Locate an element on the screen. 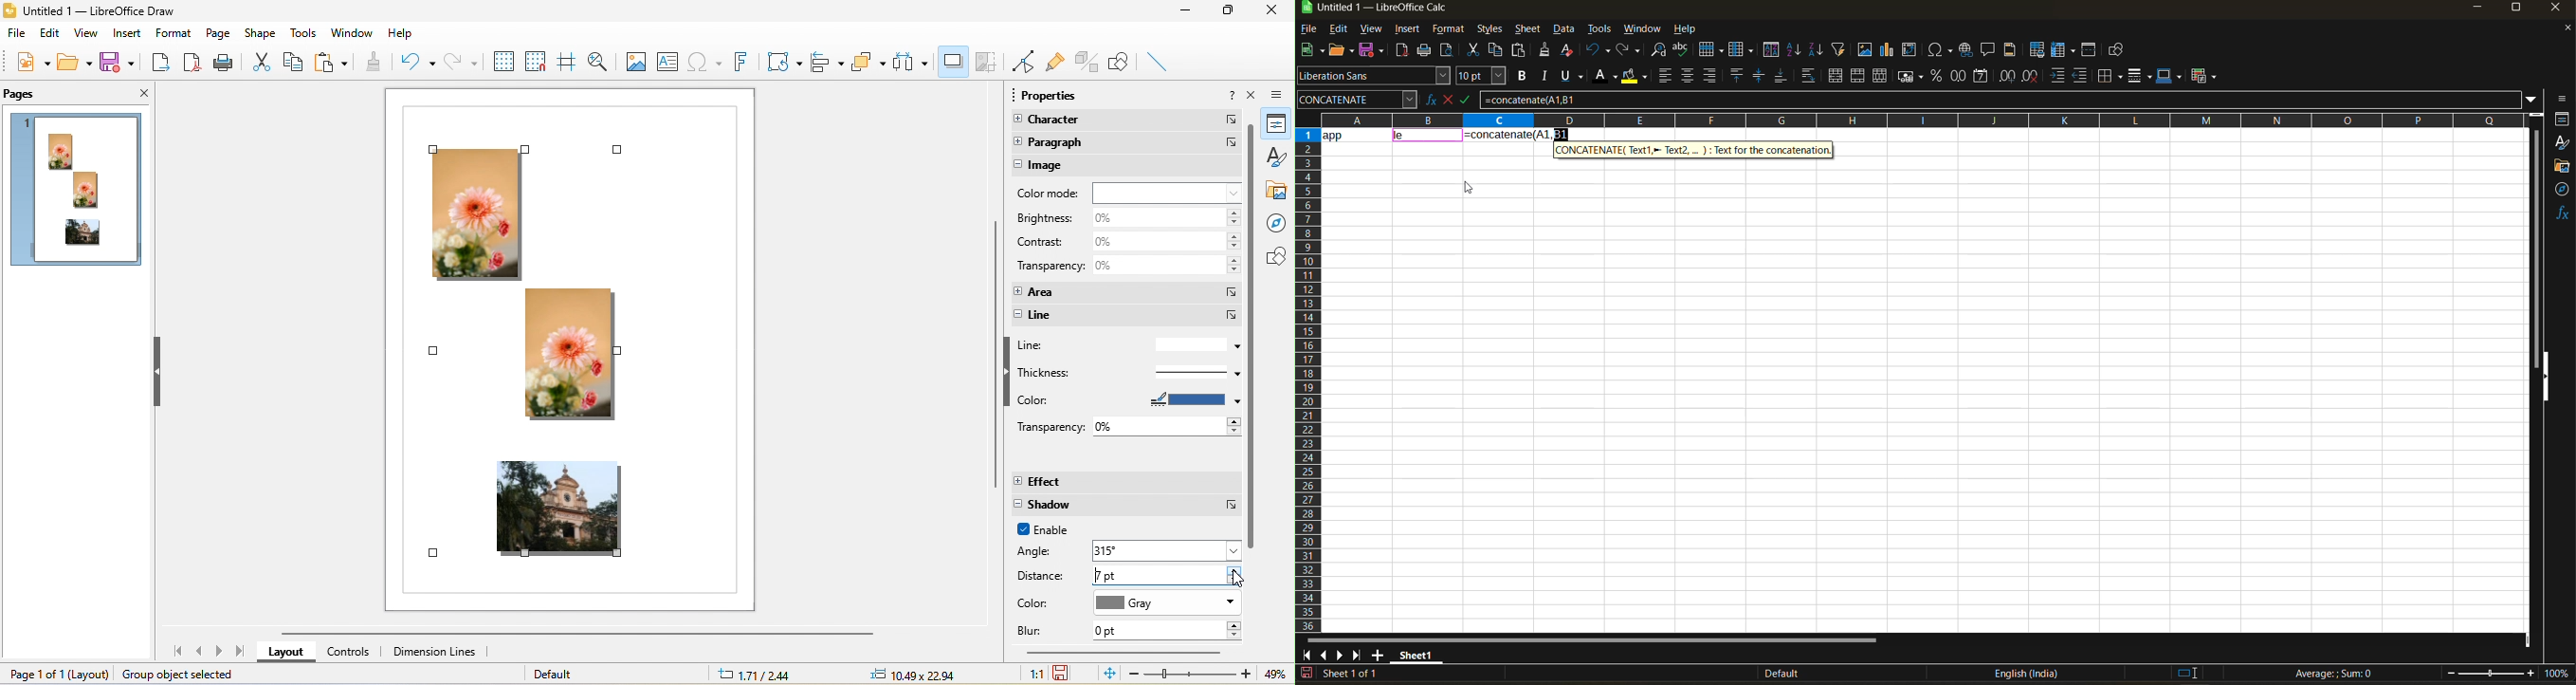 The image size is (2576, 700). open is located at coordinates (1342, 51).